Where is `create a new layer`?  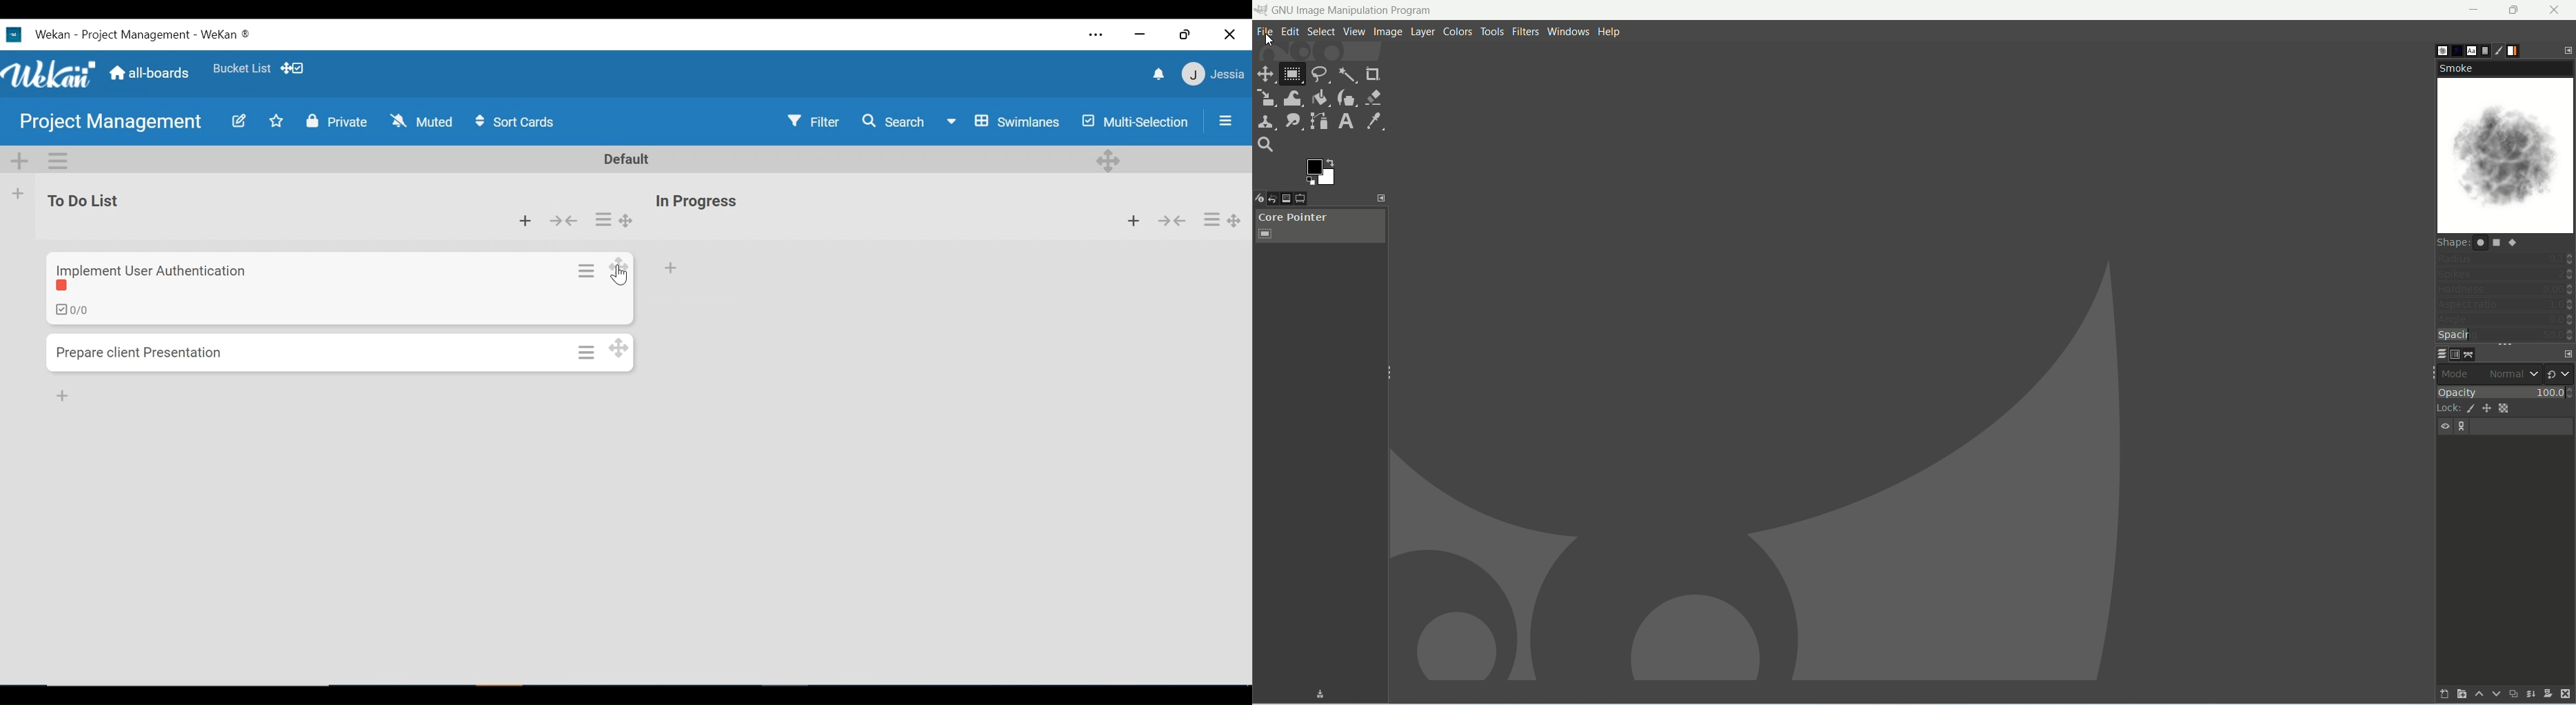 create a new layer is located at coordinates (2460, 695).